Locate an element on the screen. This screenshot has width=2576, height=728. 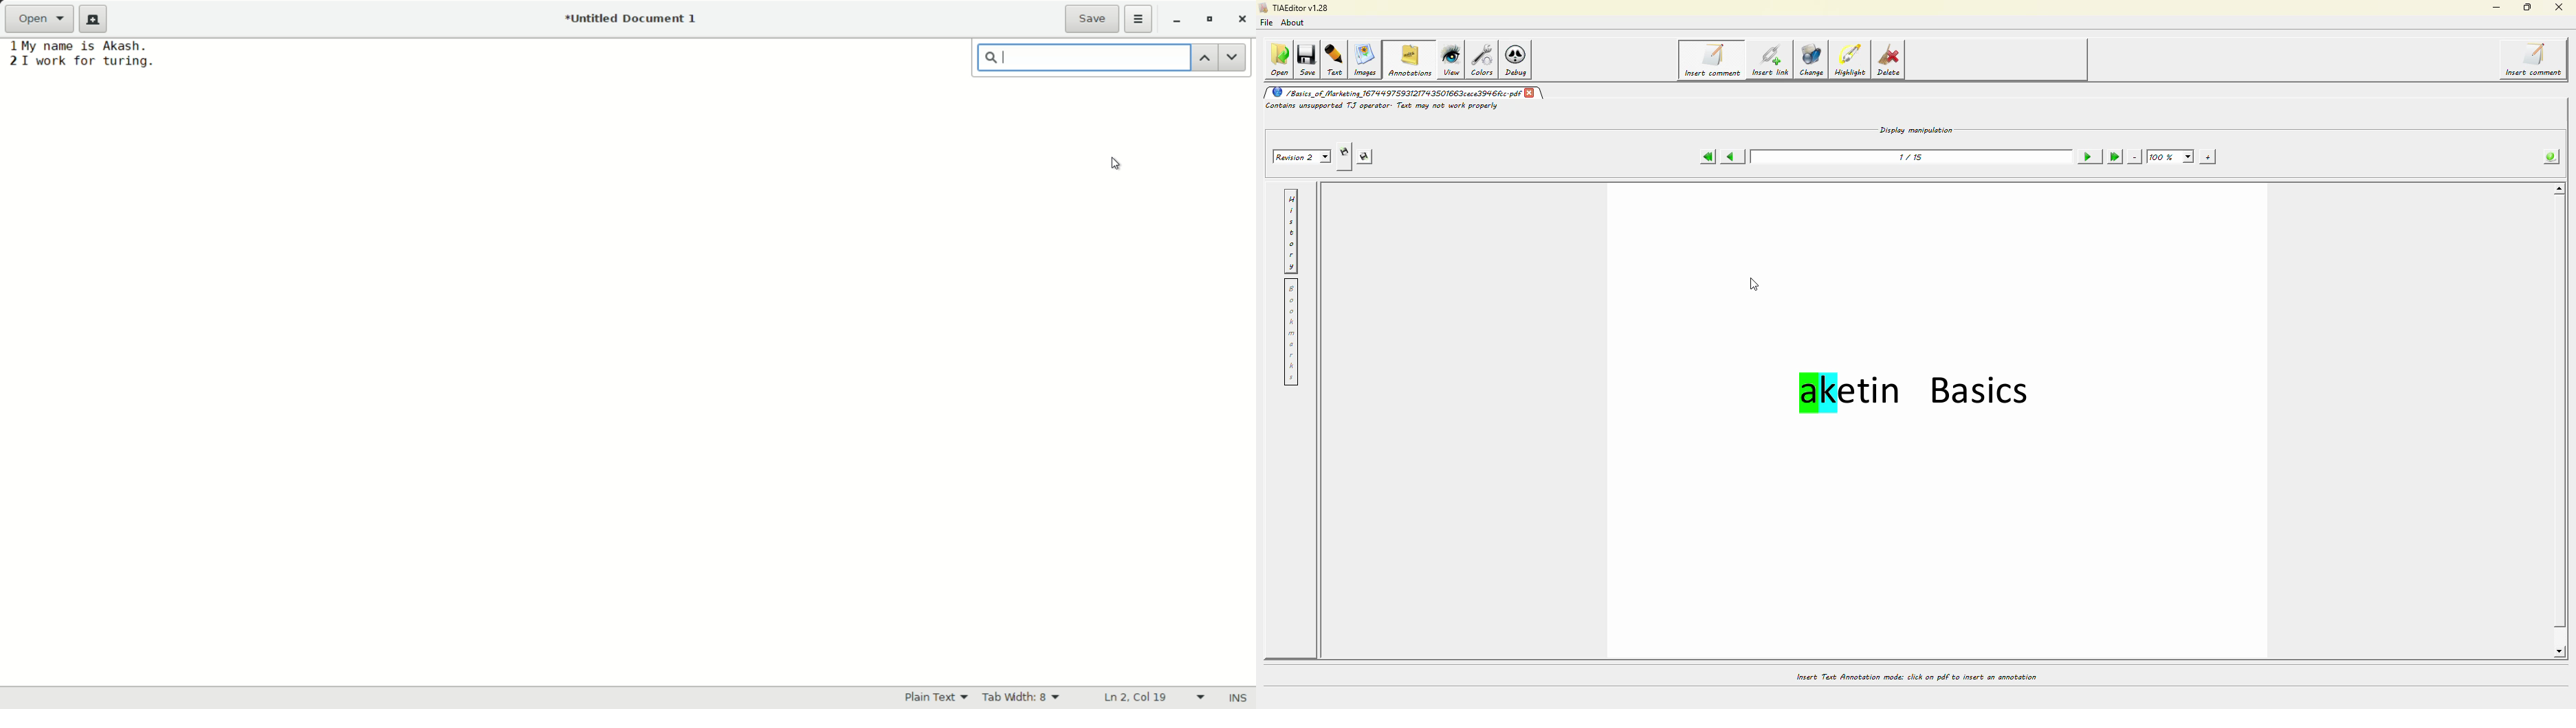
line and columns is located at coordinates (1156, 697).